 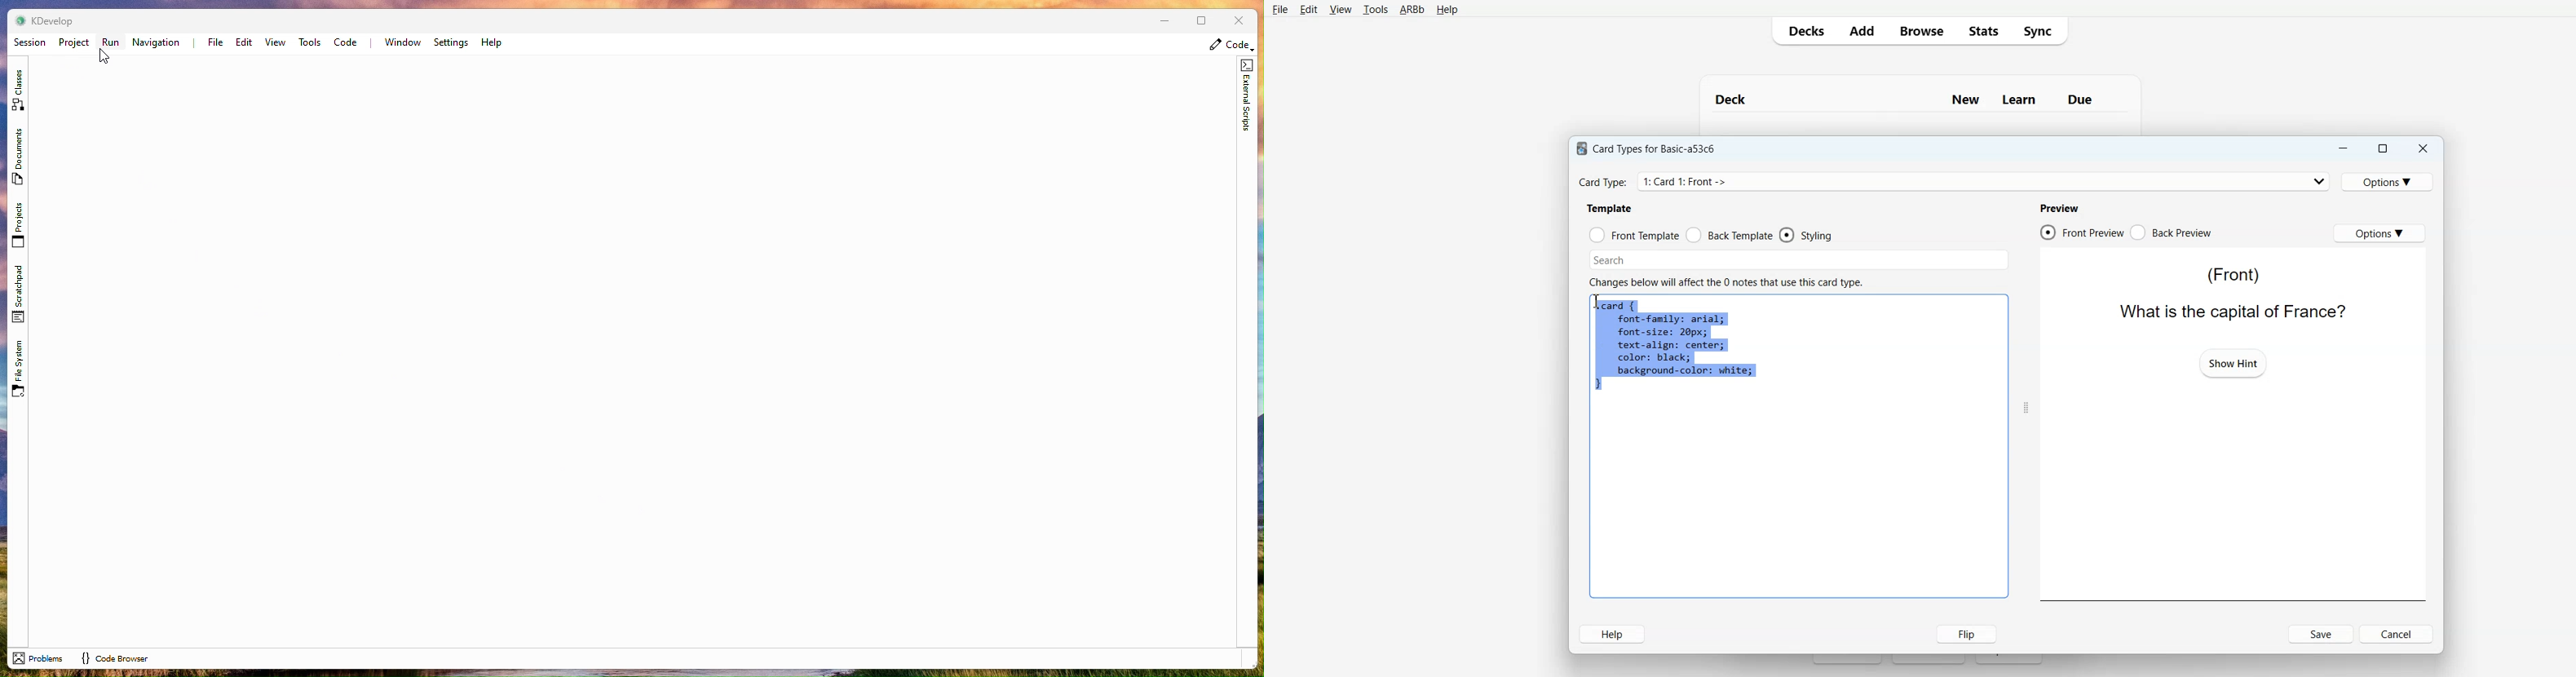 What do you see at coordinates (1911, 99) in the screenshot?
I see `Deck New Learn Due` at bounding box center [1911, 99].